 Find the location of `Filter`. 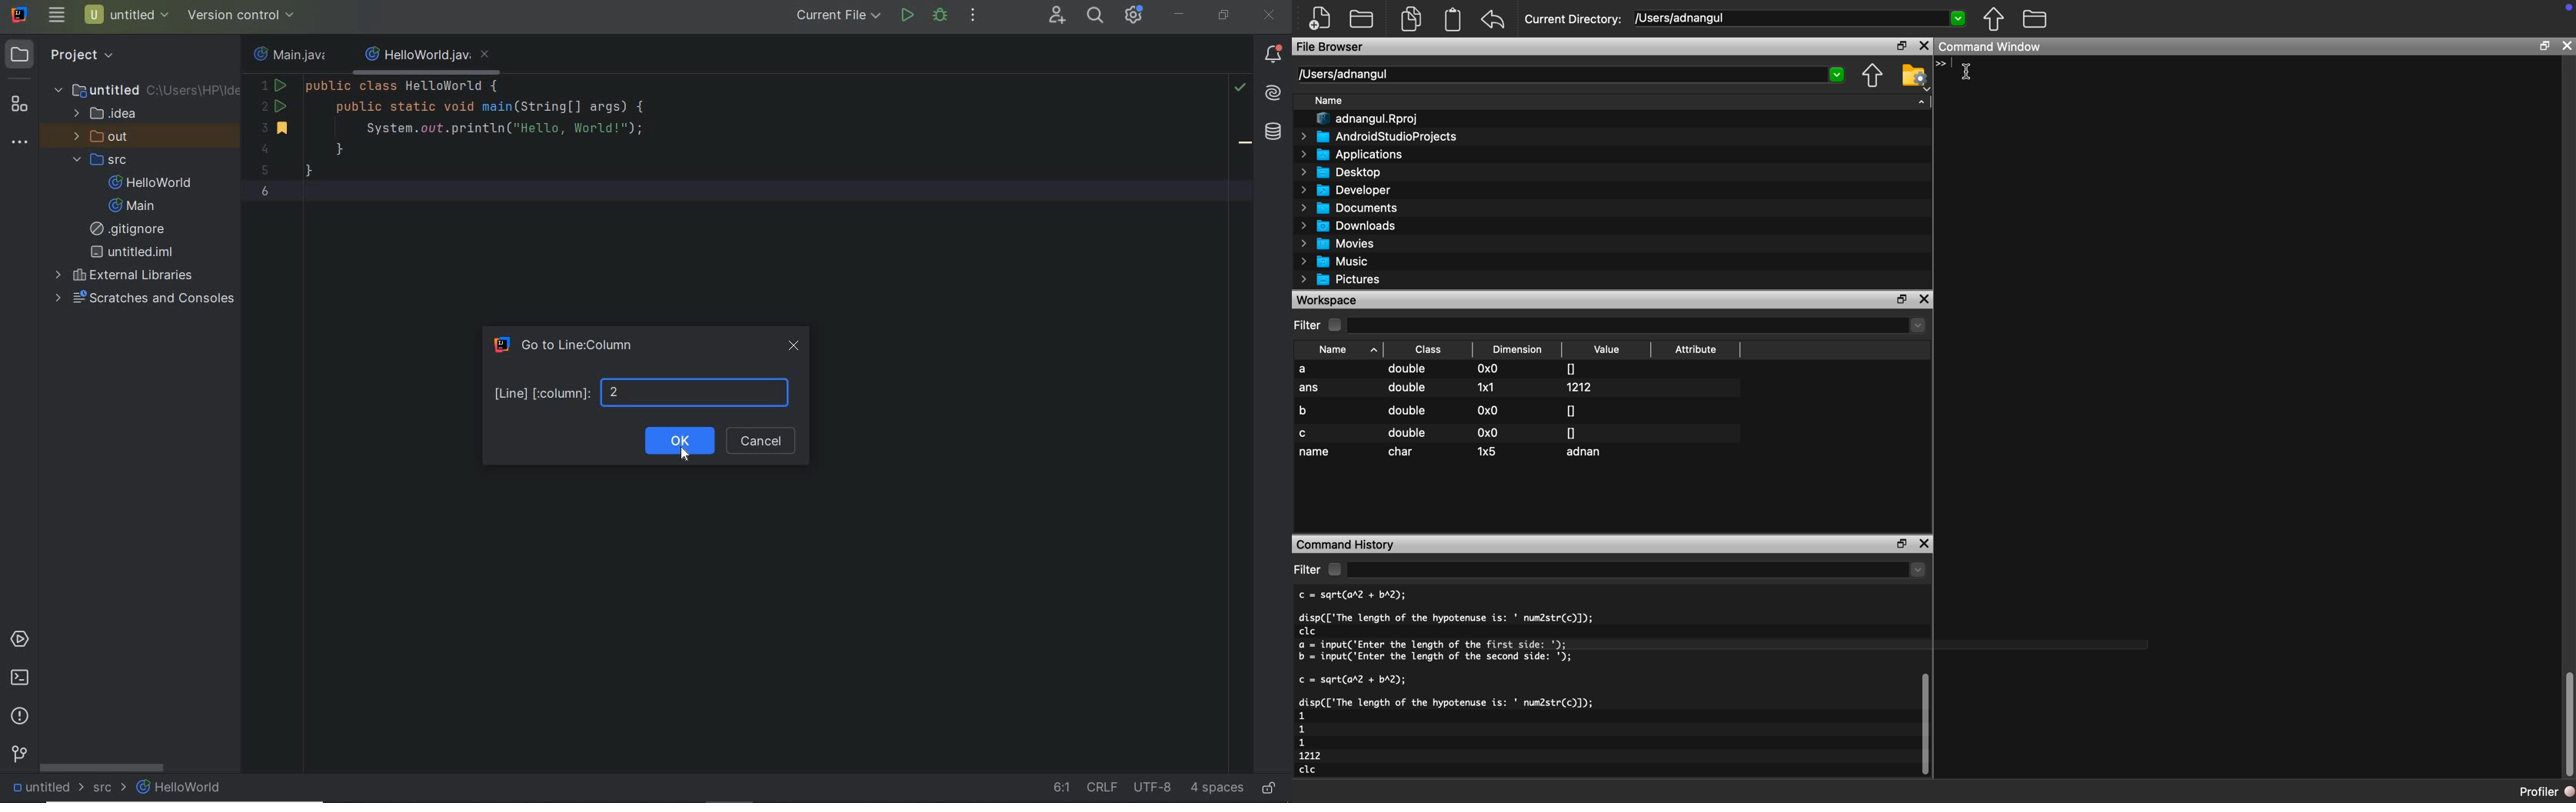

Filter is located at coordinates (1308, 326).